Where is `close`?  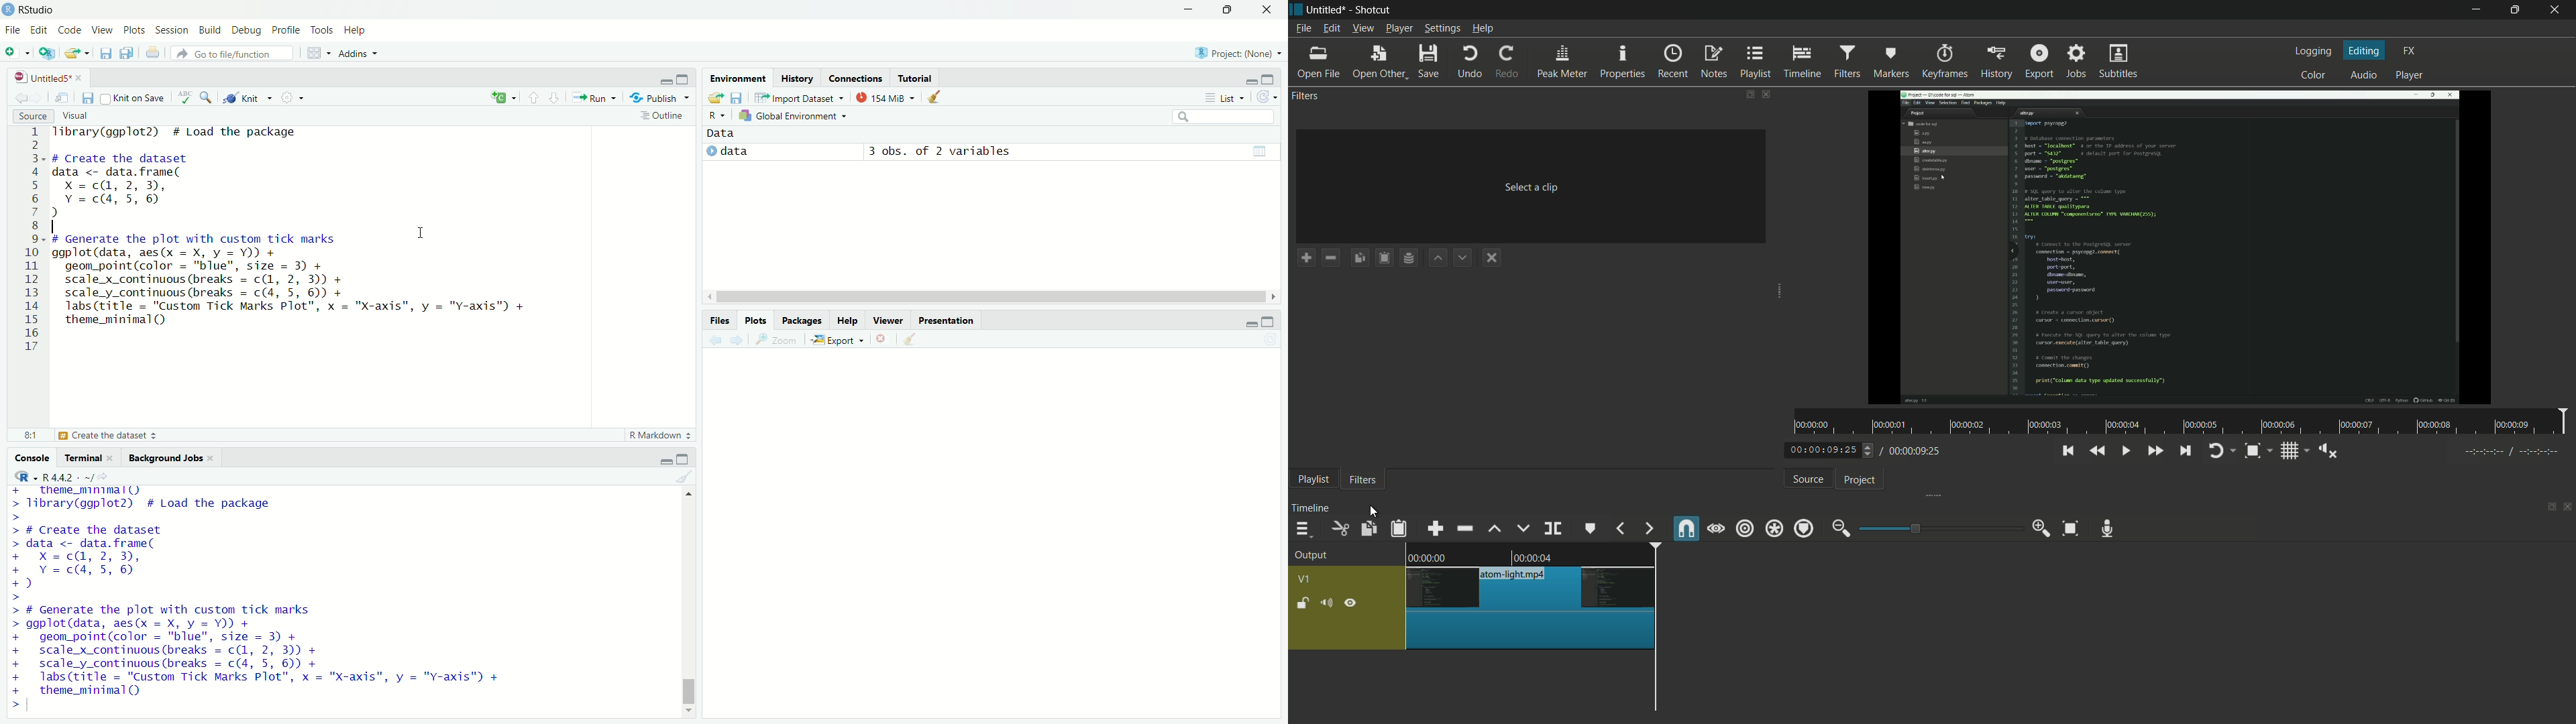
close is located at coordinates (215, 458).